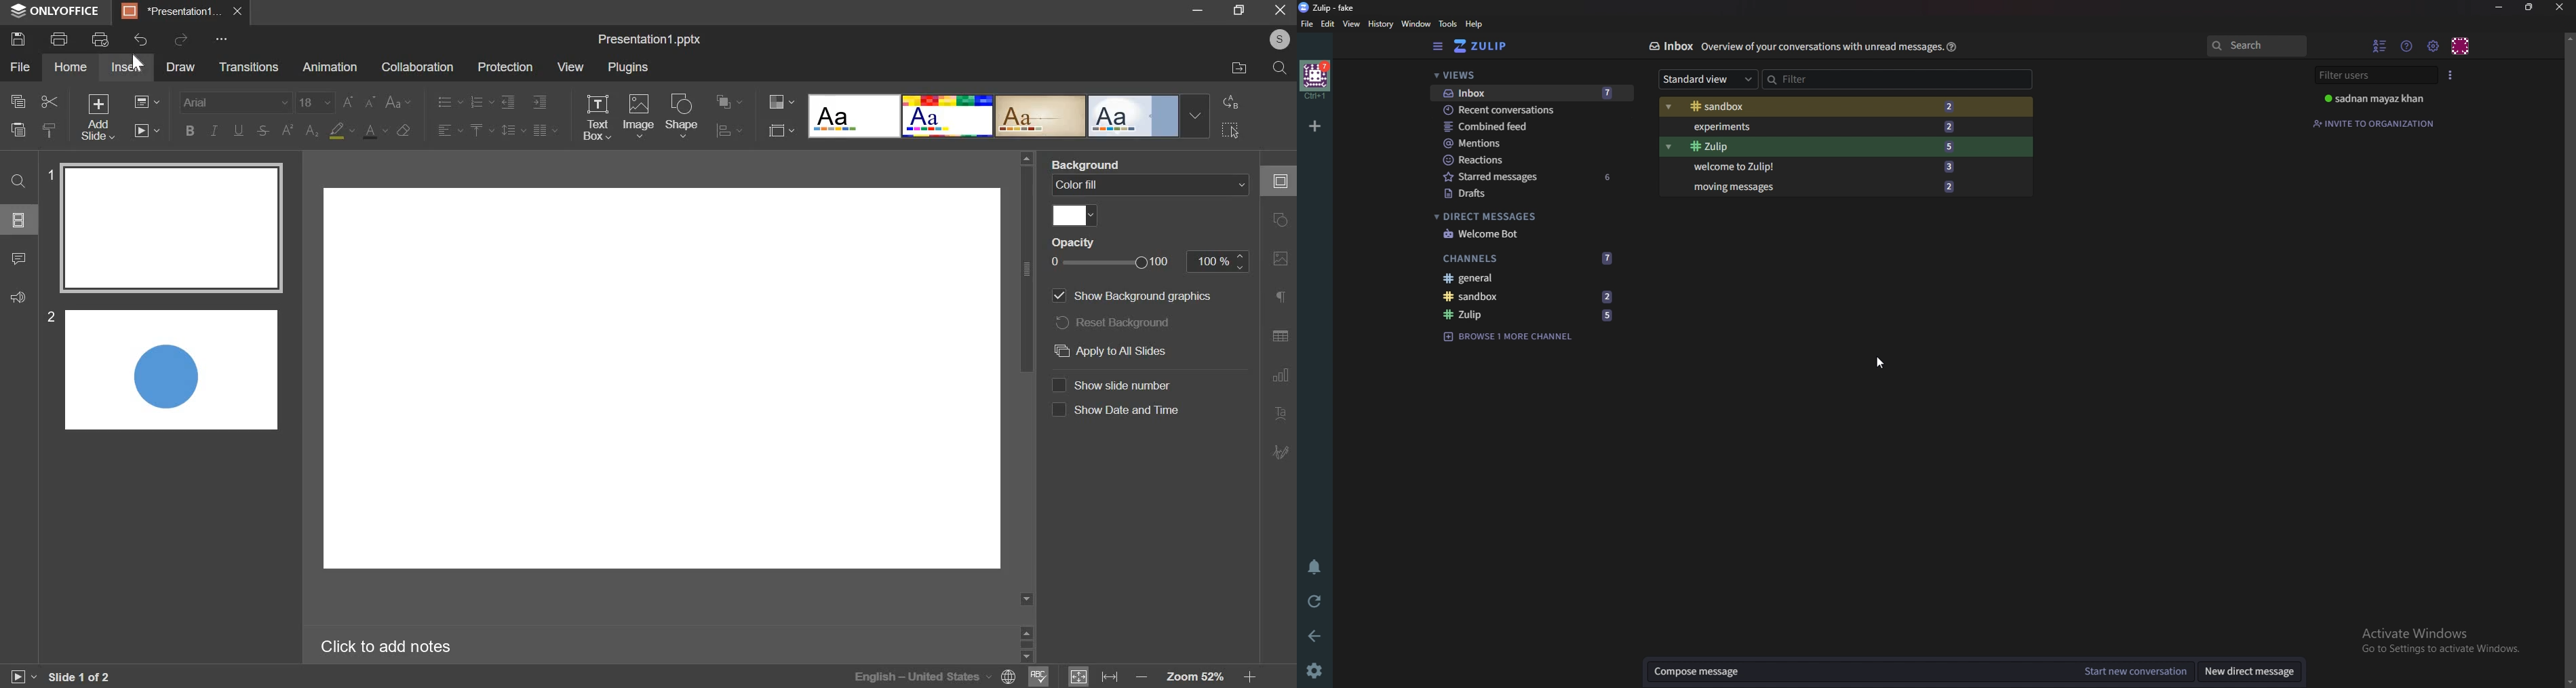 The width and height of the screenshot is (2576, 700). I want to click on change color theme, so click(781, 101).